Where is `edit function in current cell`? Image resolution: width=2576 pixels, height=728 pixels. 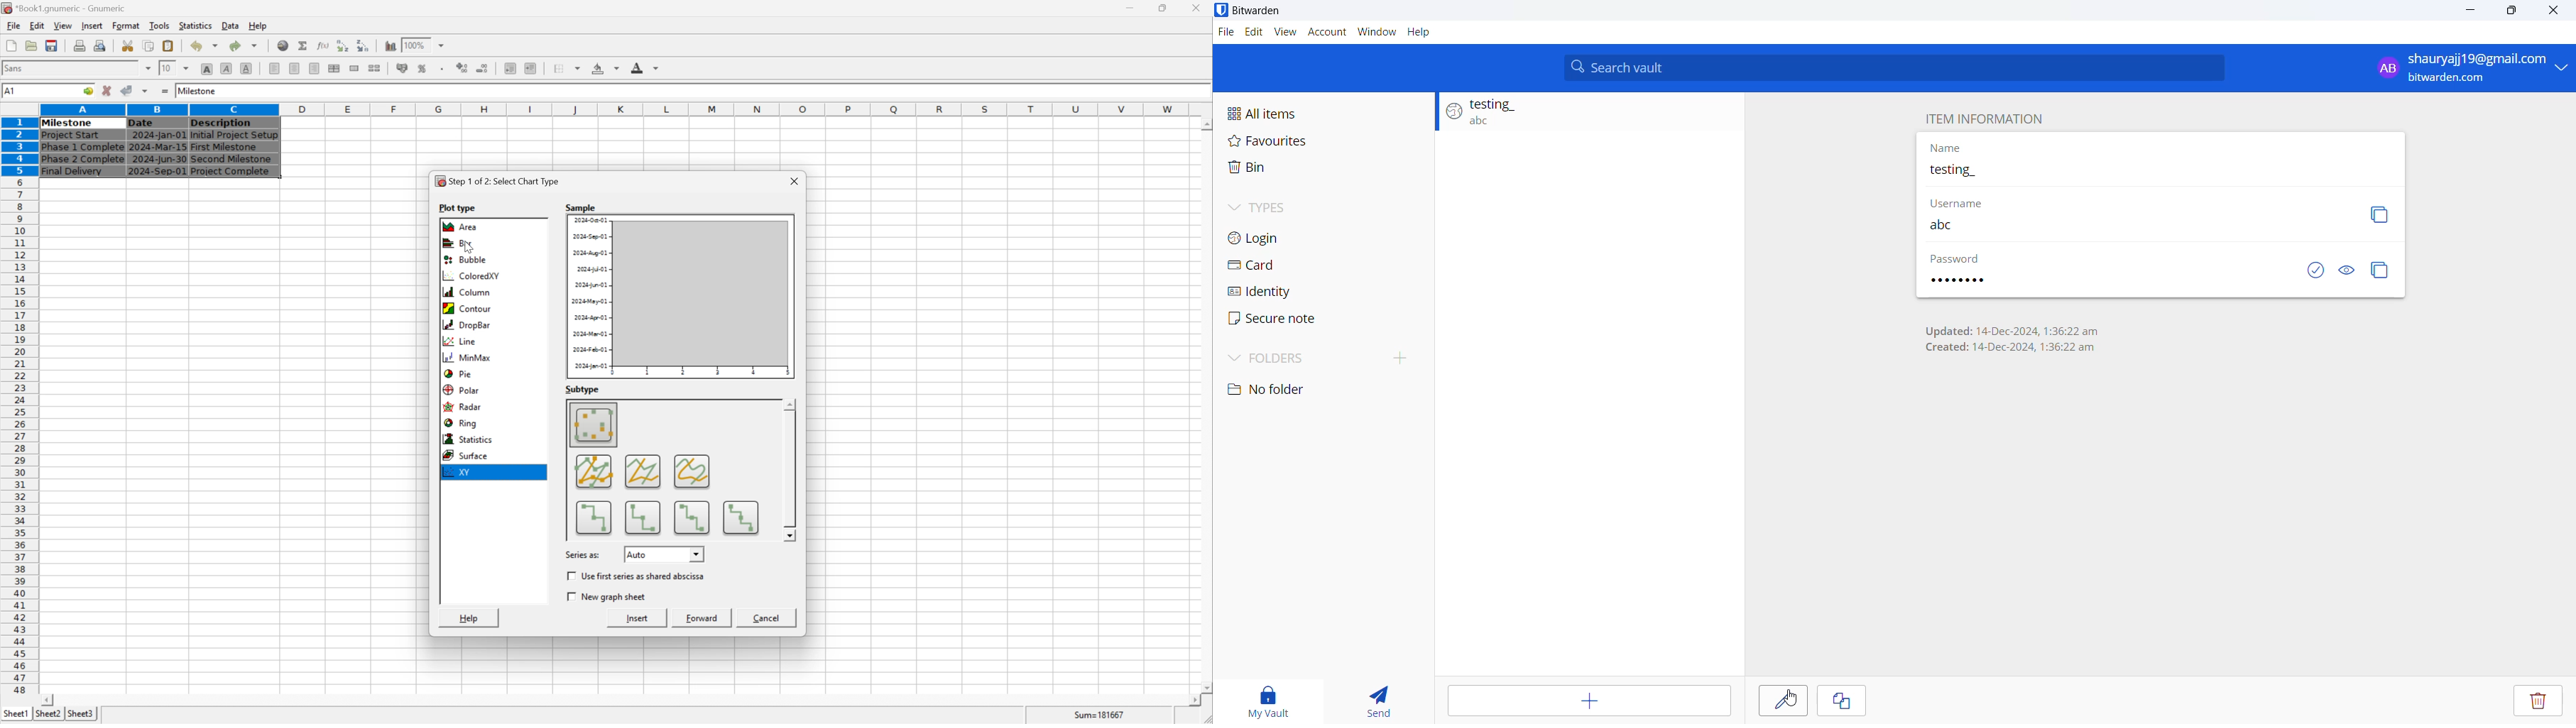
edit function in current cell is located at coordinates (322, 45).